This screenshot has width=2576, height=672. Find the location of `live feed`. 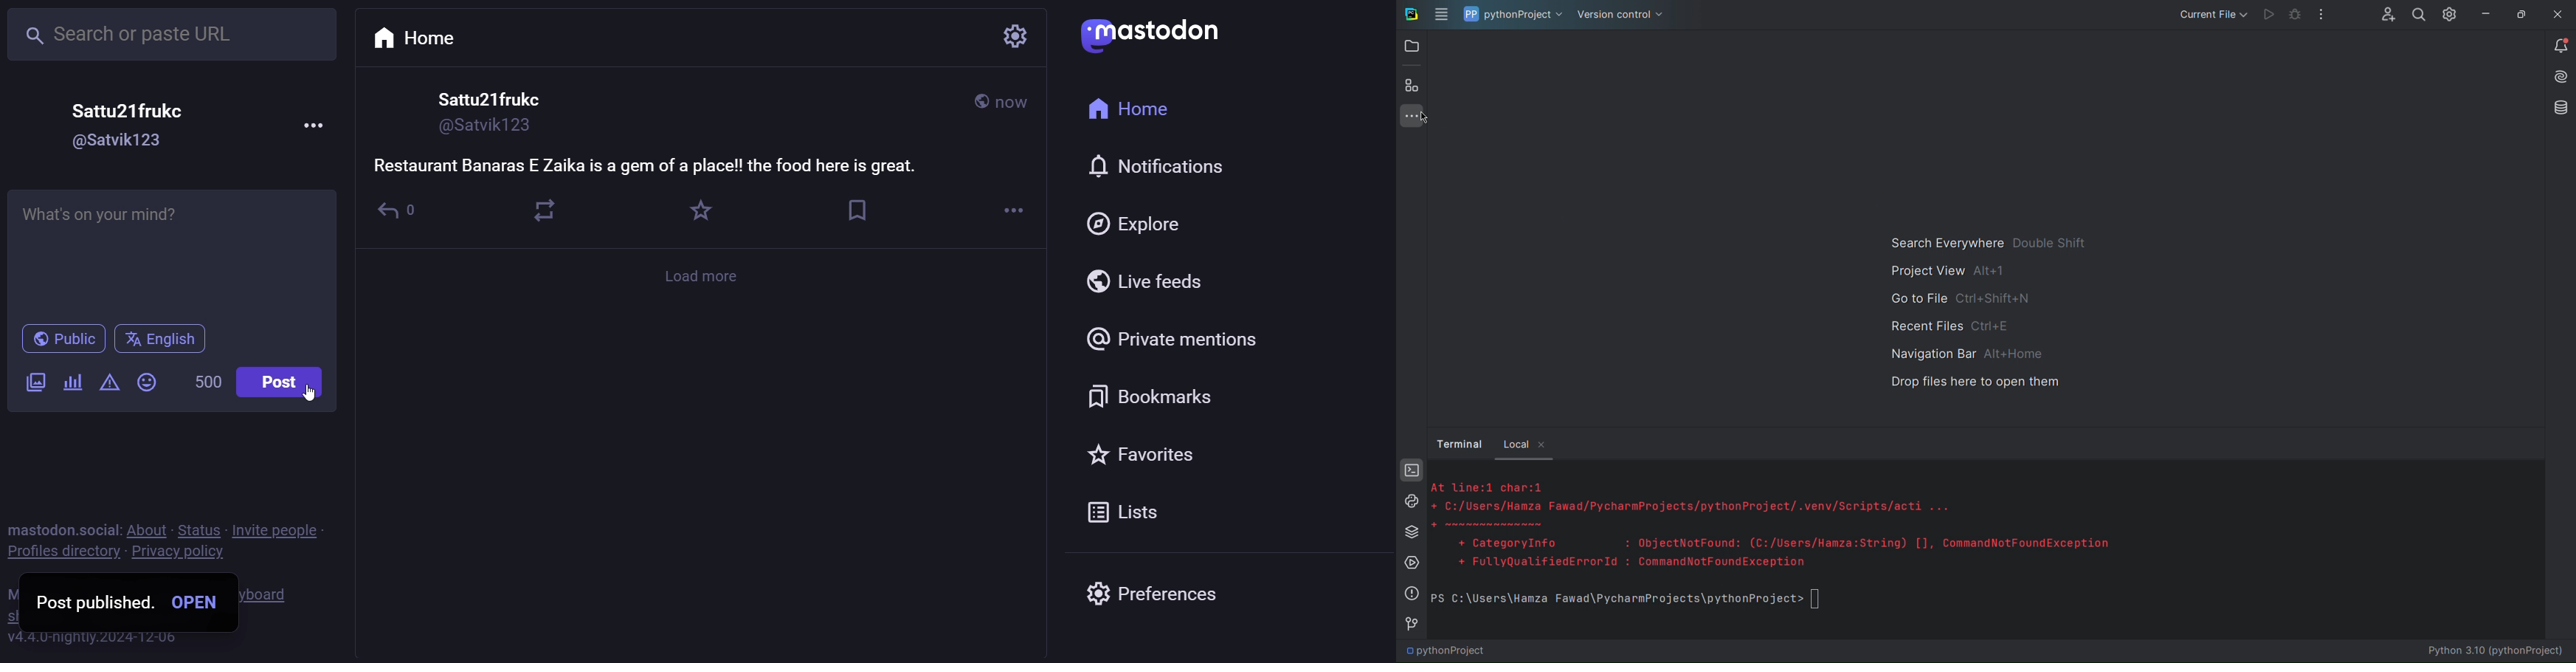

live feed is located at coordinates (1143, 280).